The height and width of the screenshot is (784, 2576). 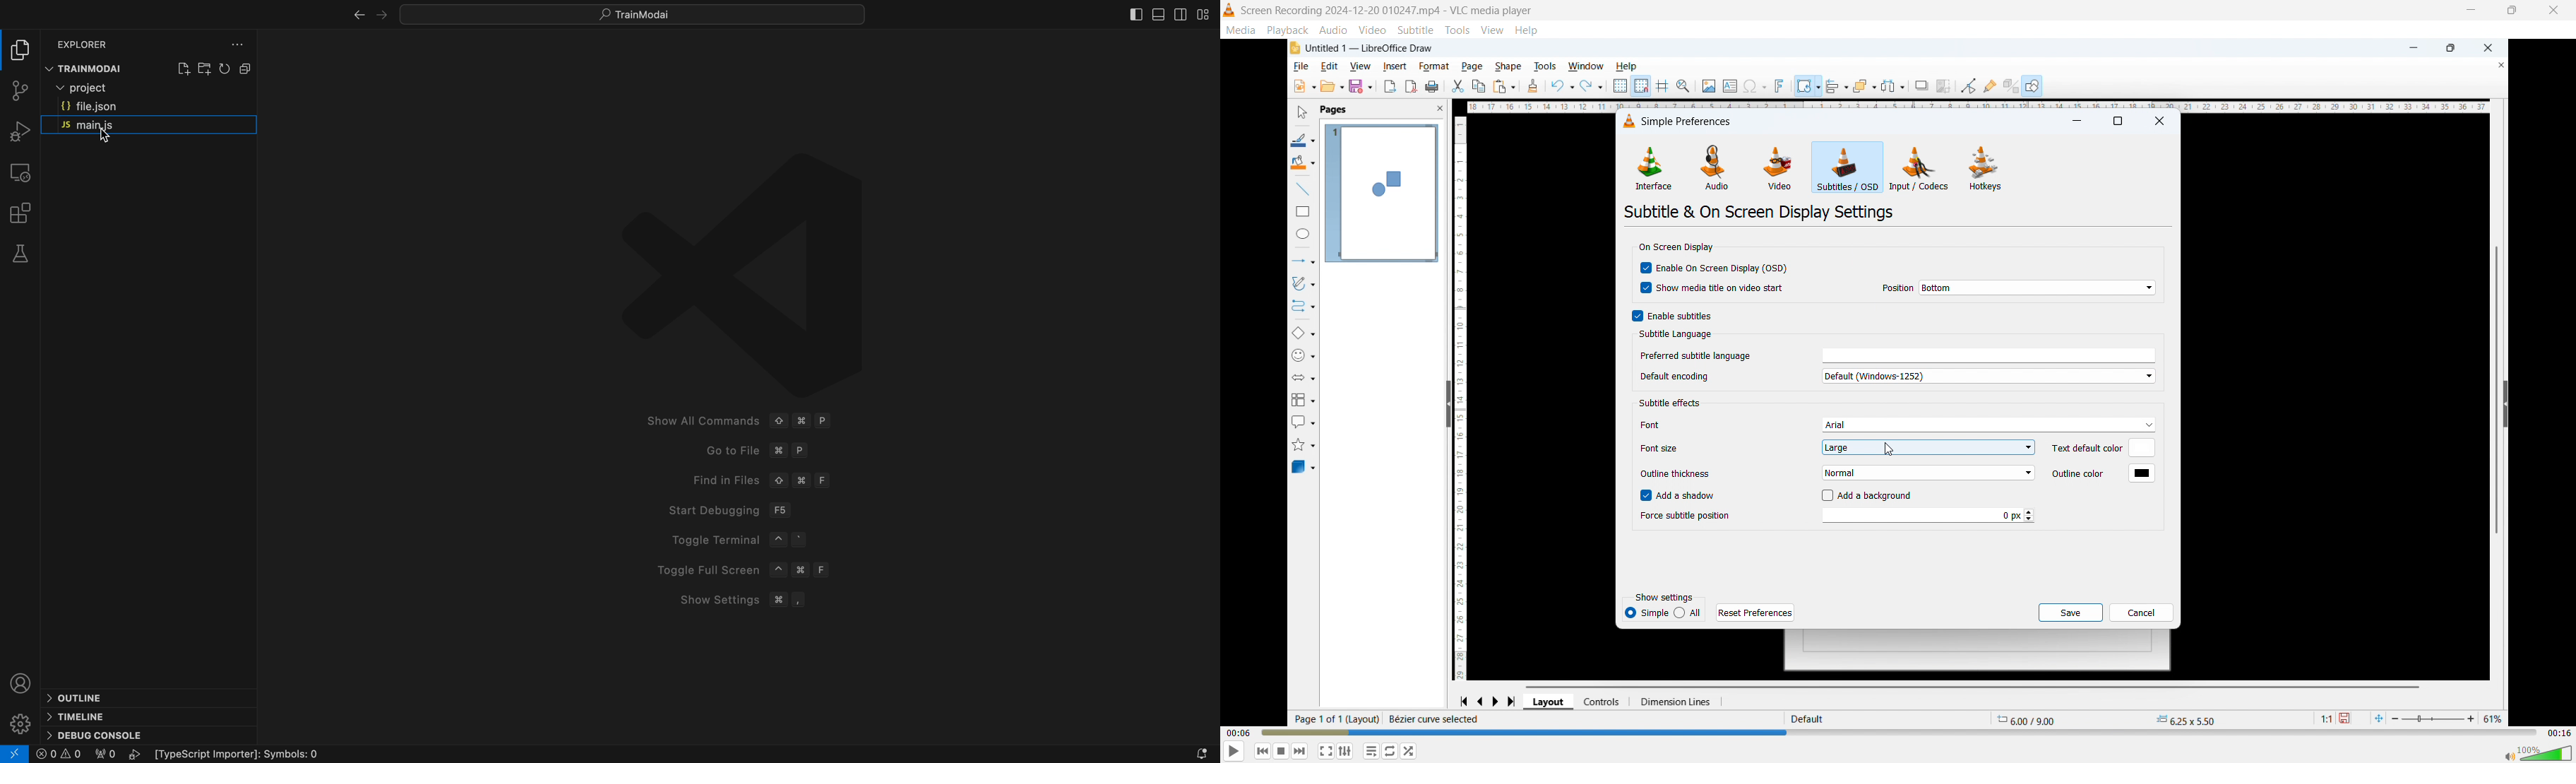 I want to click on Interface , so click(x=1654, y=168).